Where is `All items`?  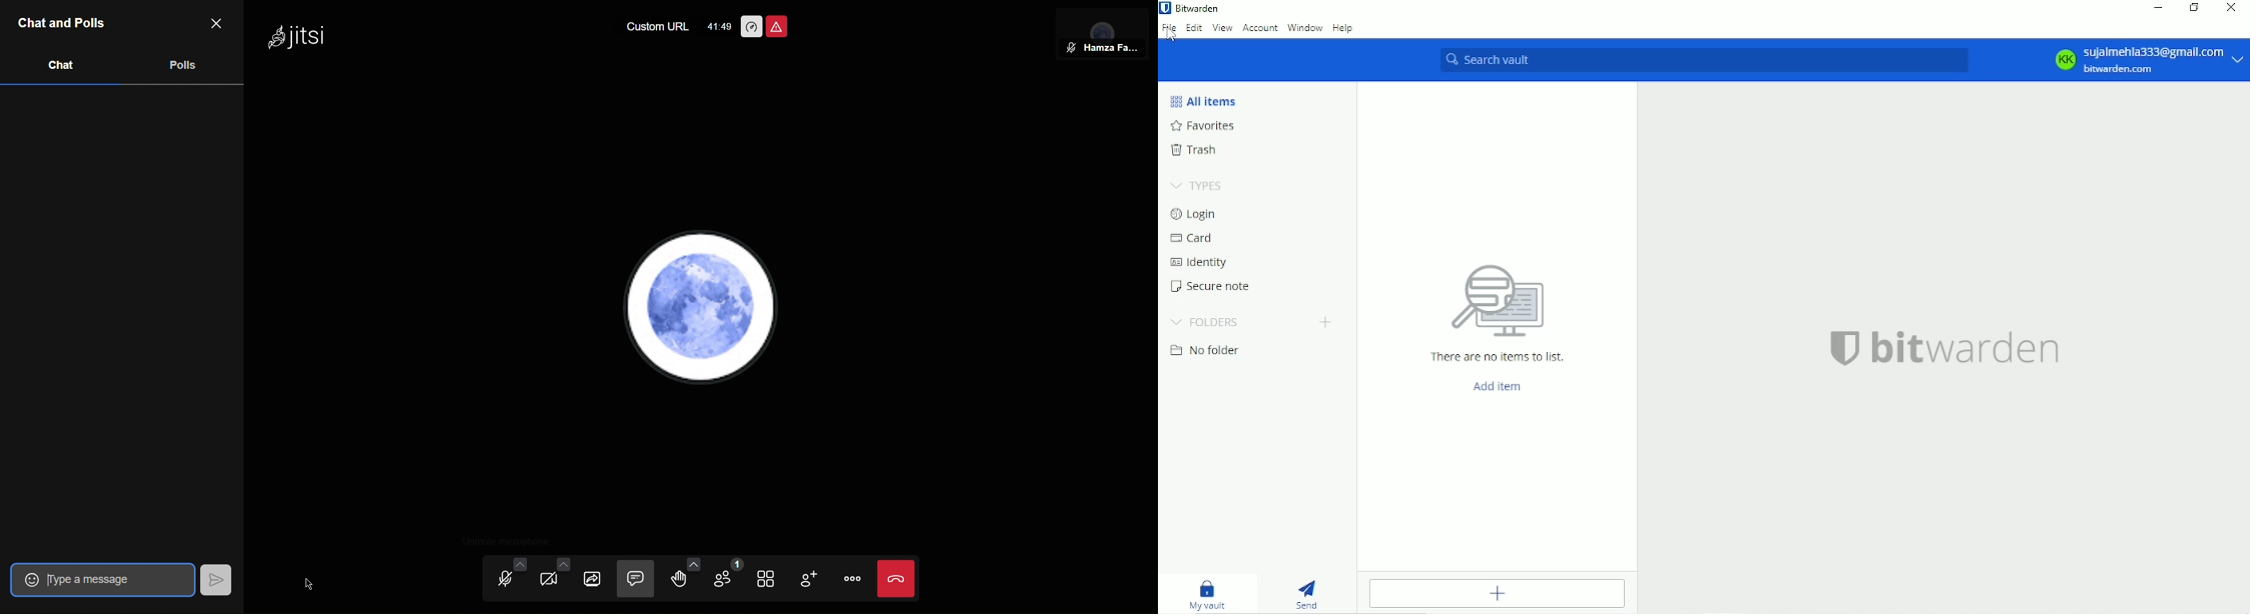 All items is located at coordinates (1205, 100).